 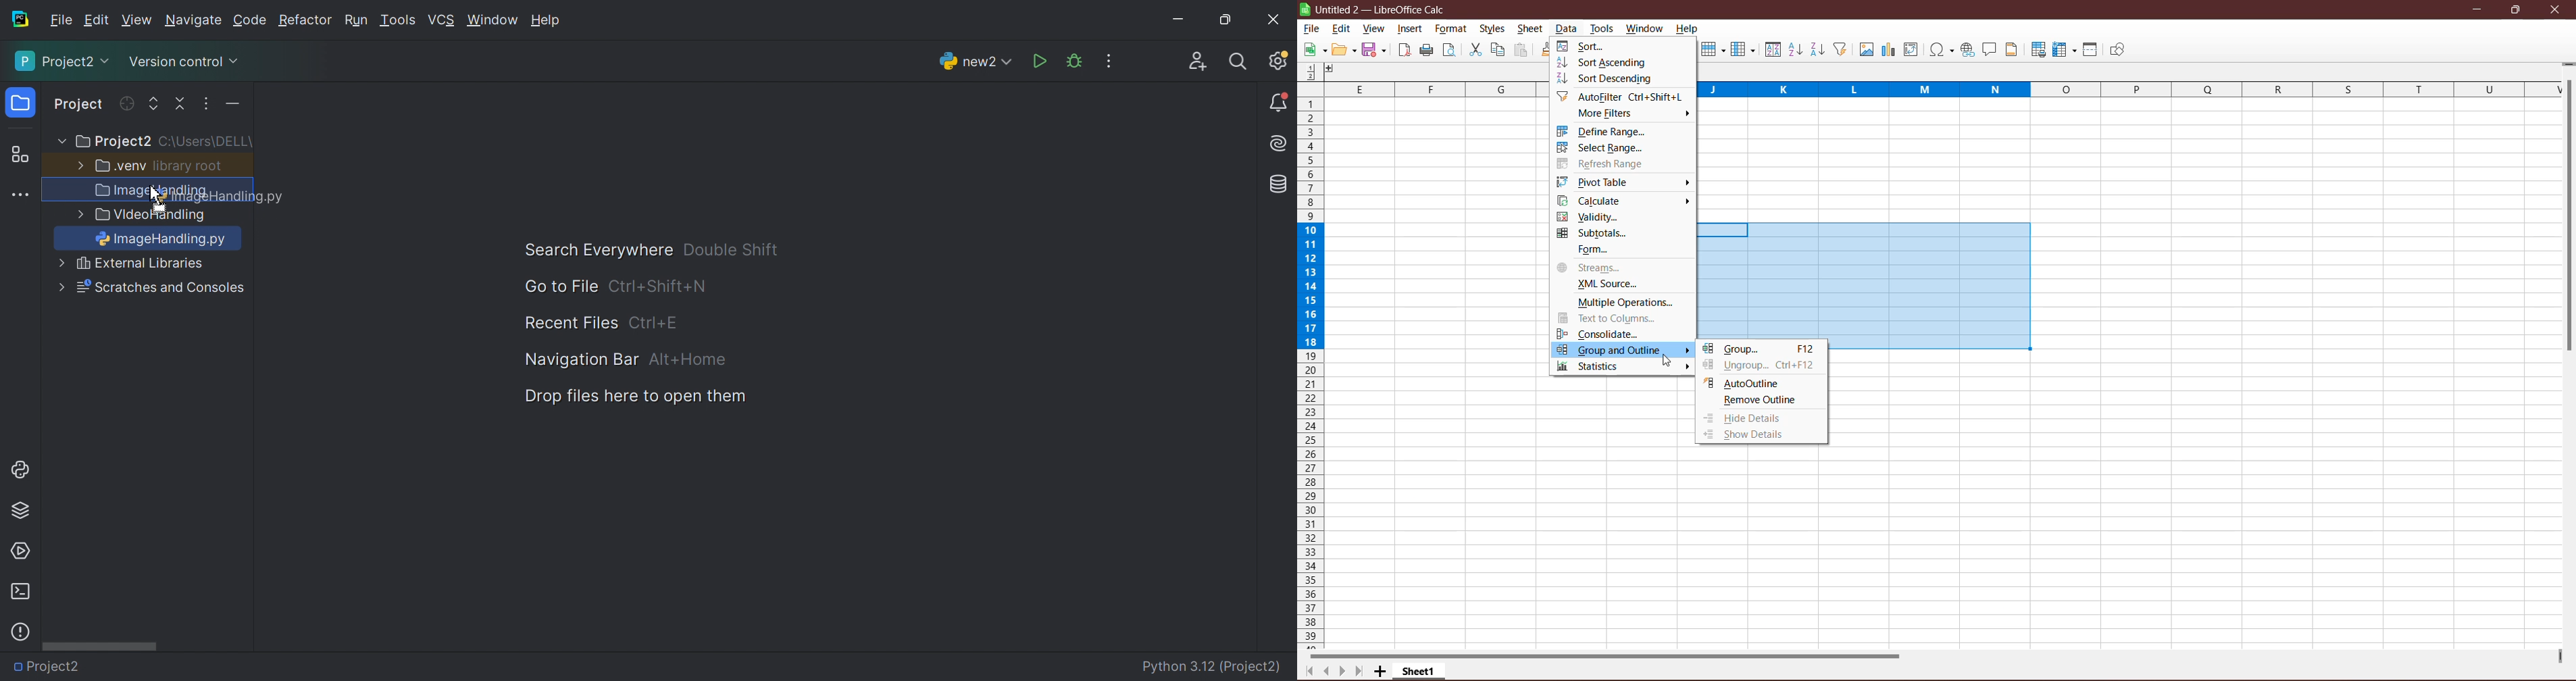 What do you see at coordinates (1584, 46) in the screenshot?
I see `Sort` at bounding box center [1584, 46].